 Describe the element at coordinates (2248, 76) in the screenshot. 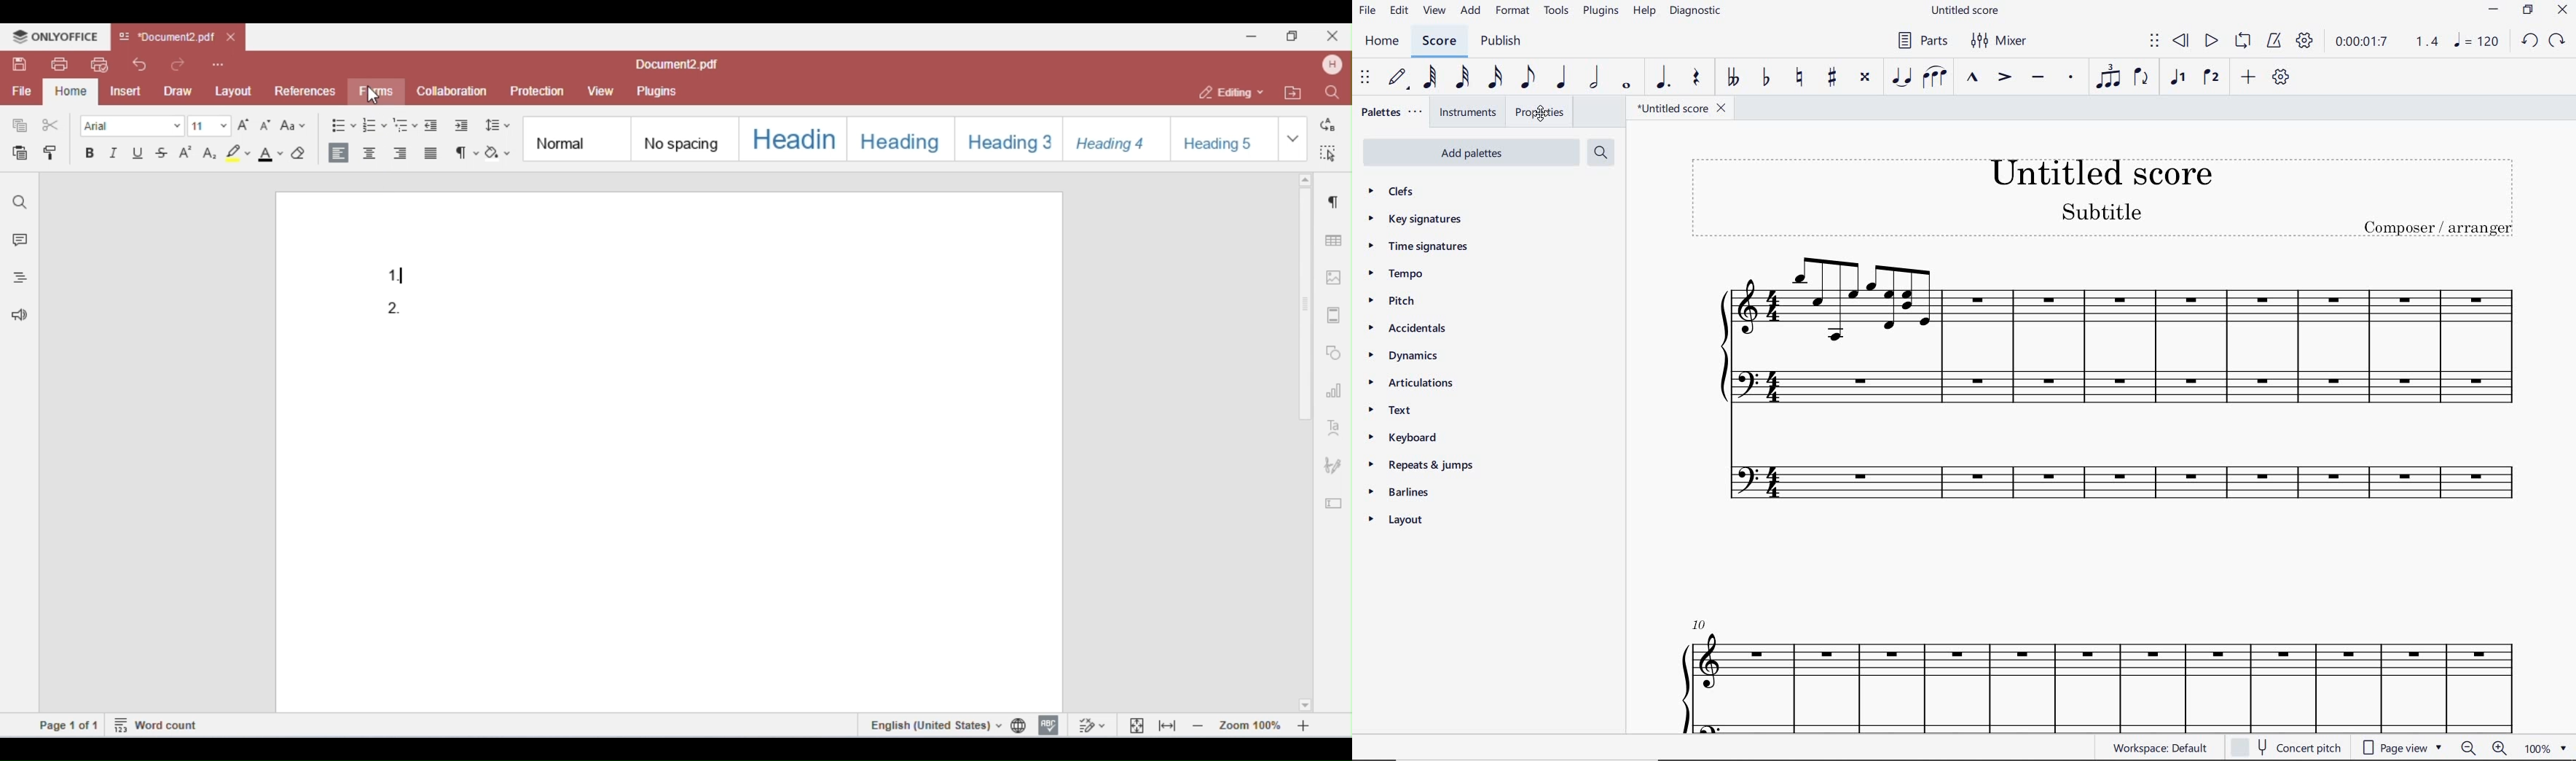

I see `ADD` at that location.